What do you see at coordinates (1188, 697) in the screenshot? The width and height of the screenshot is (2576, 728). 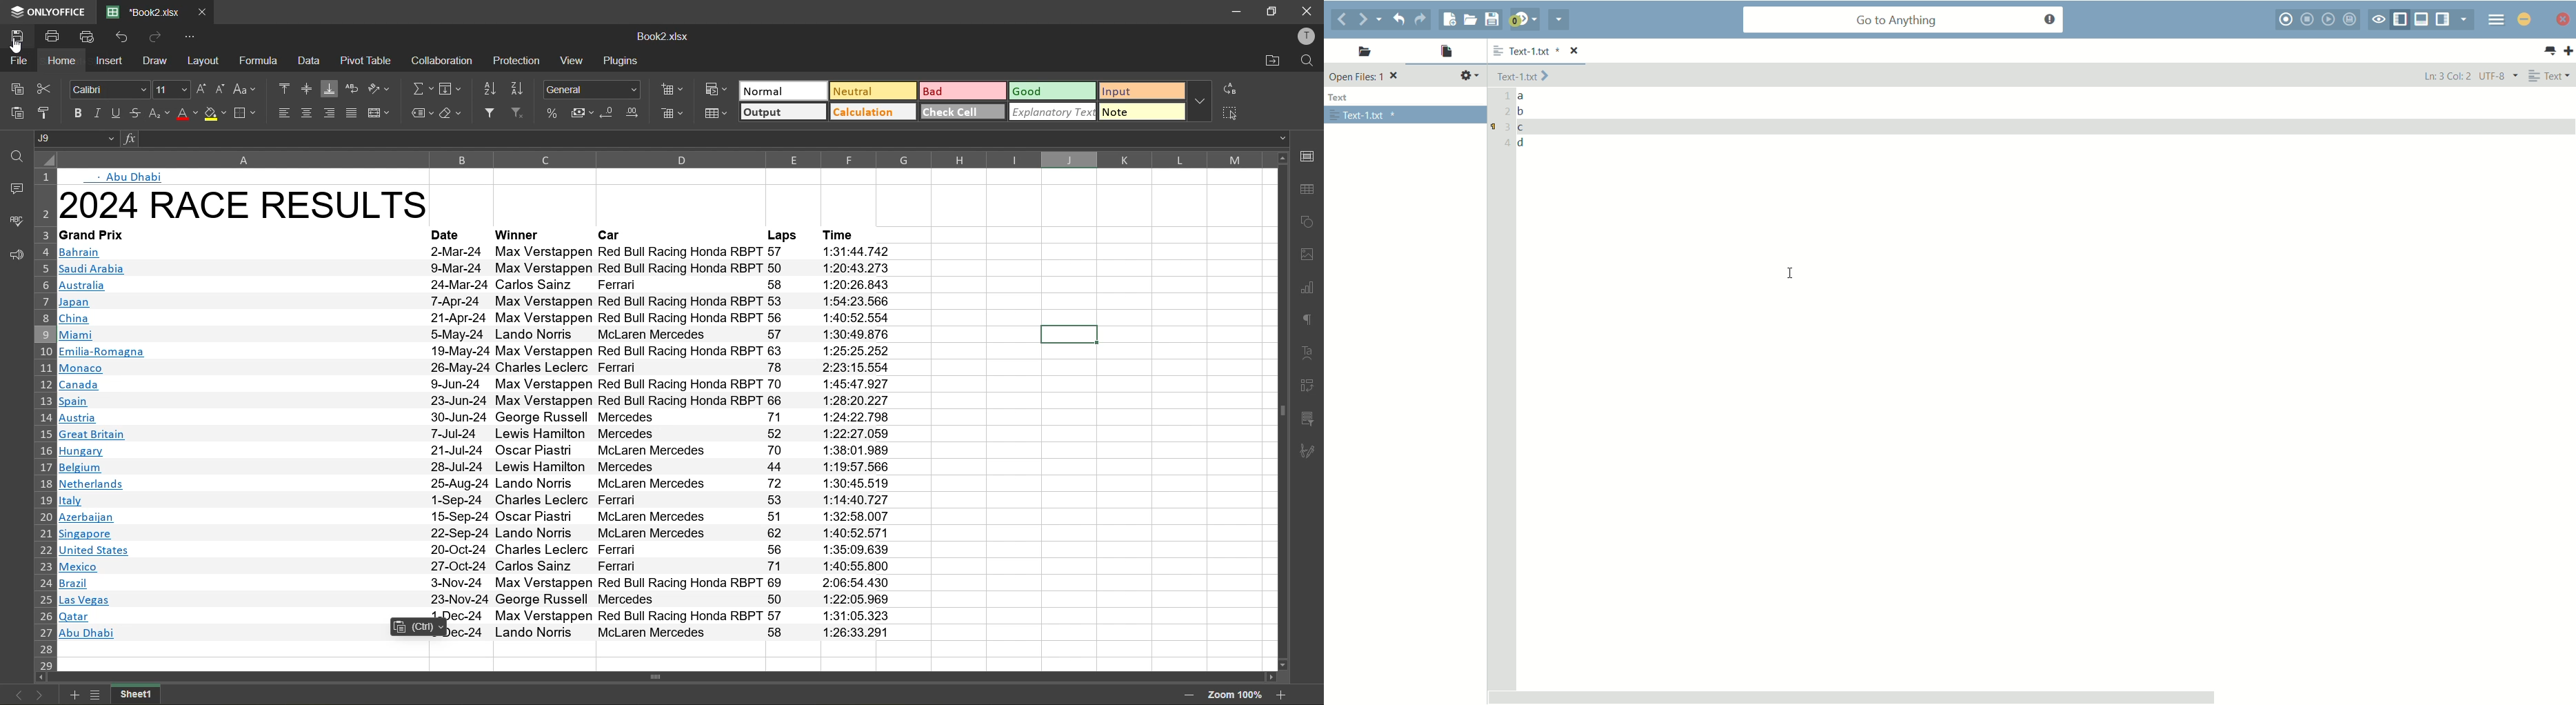 I see `zoom out` at bounding box center [1188, 697].